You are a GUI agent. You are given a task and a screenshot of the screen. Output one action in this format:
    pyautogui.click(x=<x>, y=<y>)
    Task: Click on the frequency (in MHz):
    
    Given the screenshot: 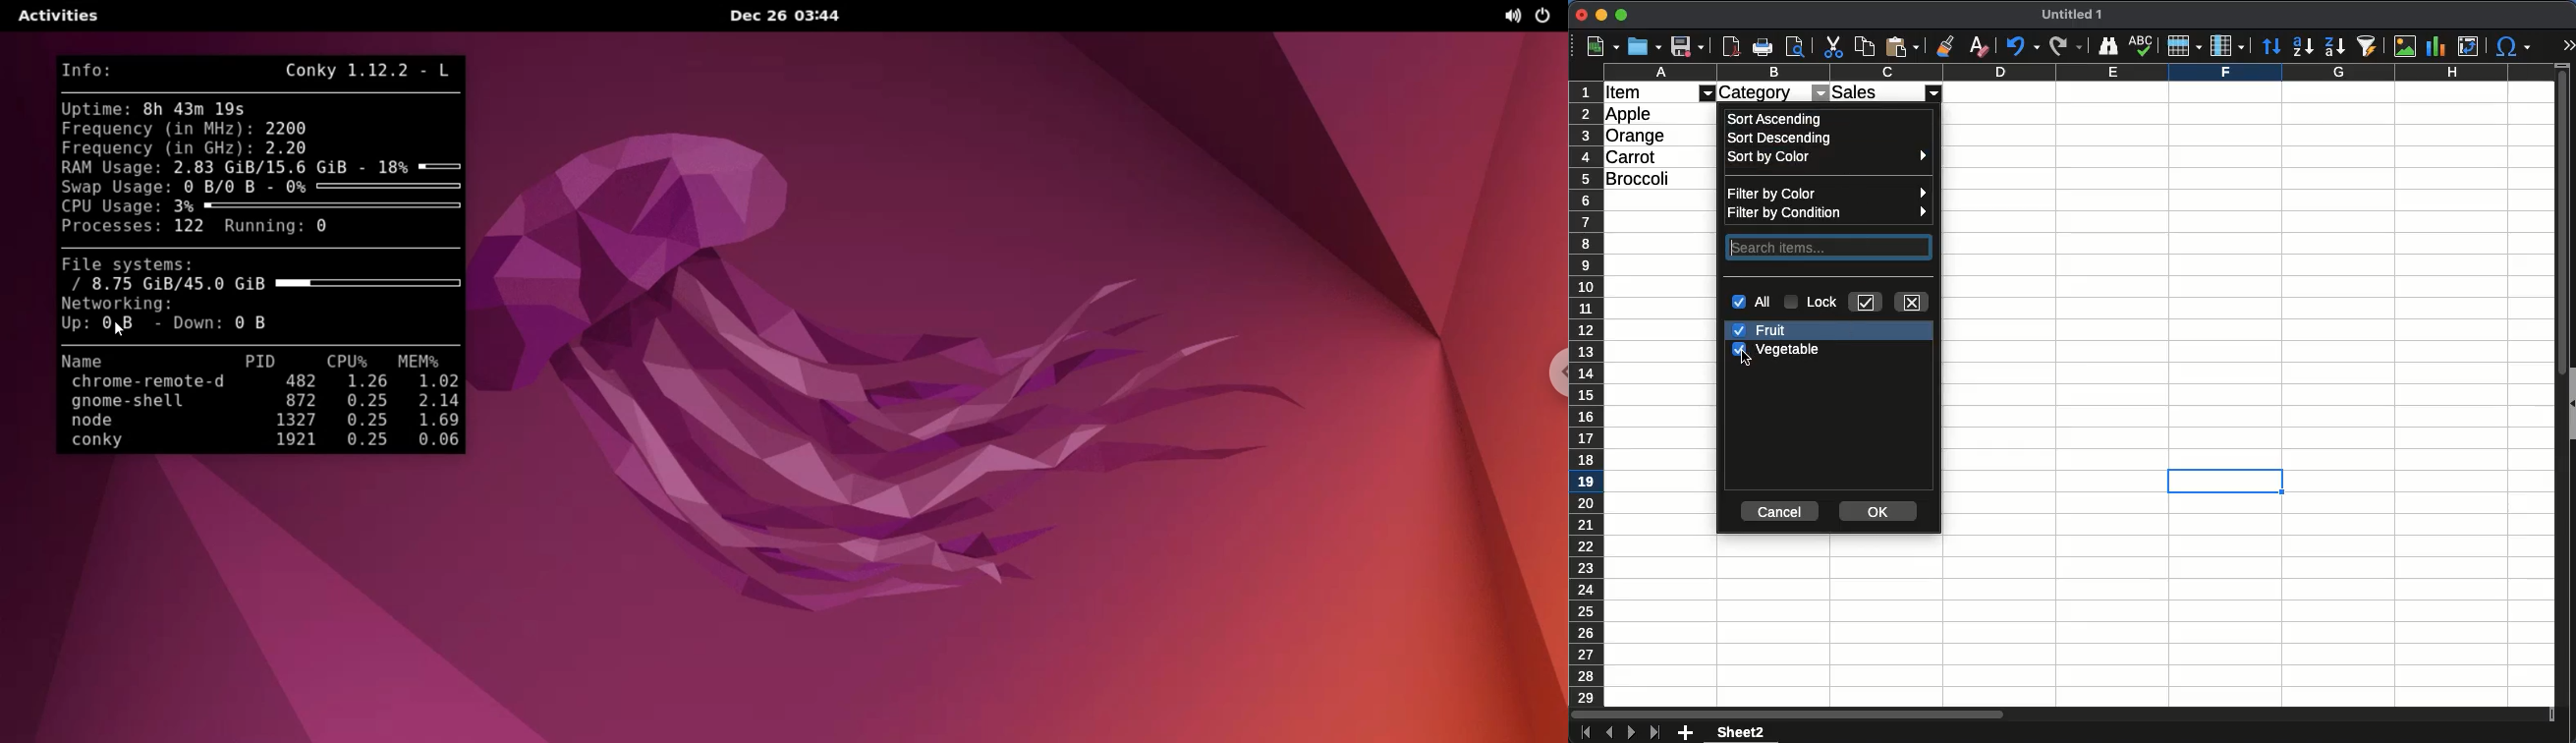 What is the action you would take?
    pyautogui.click(x=155, y=128)
    